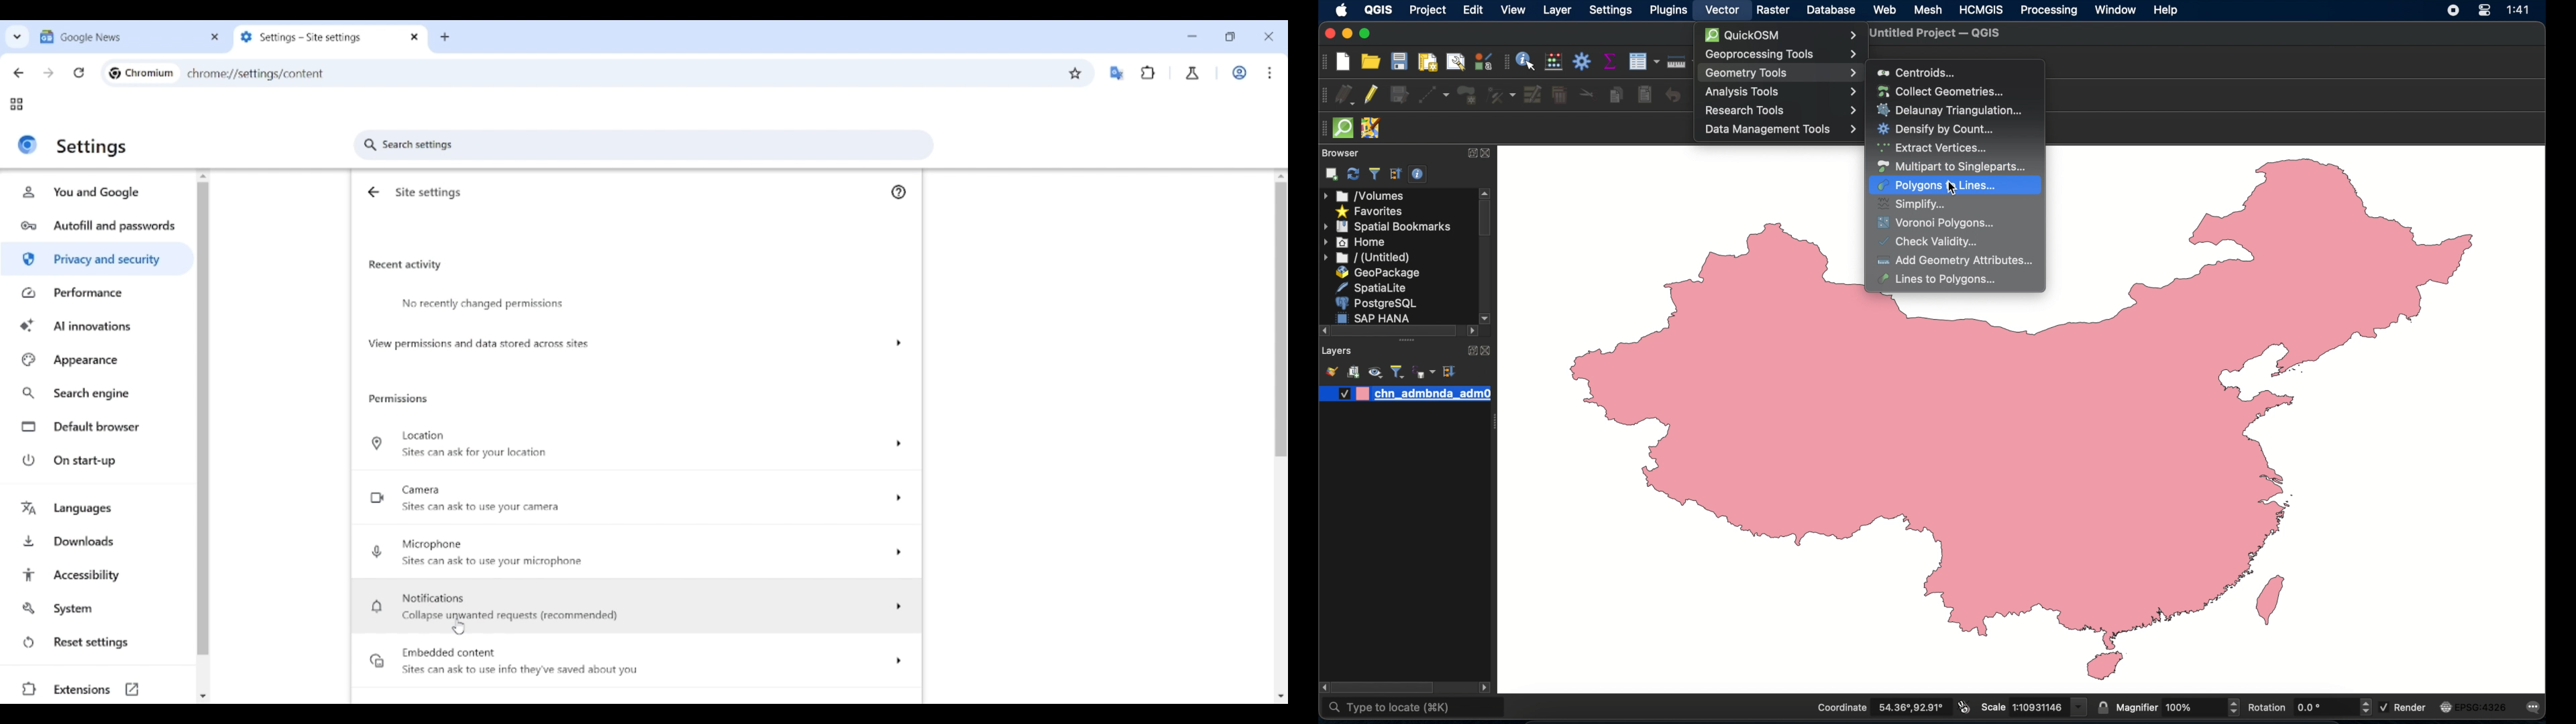 The image size is (2576, 728). What do you see at coordinates (1370, 95) in the screenshot?
I see `toggle editing` at bounding box center [1370, 95].